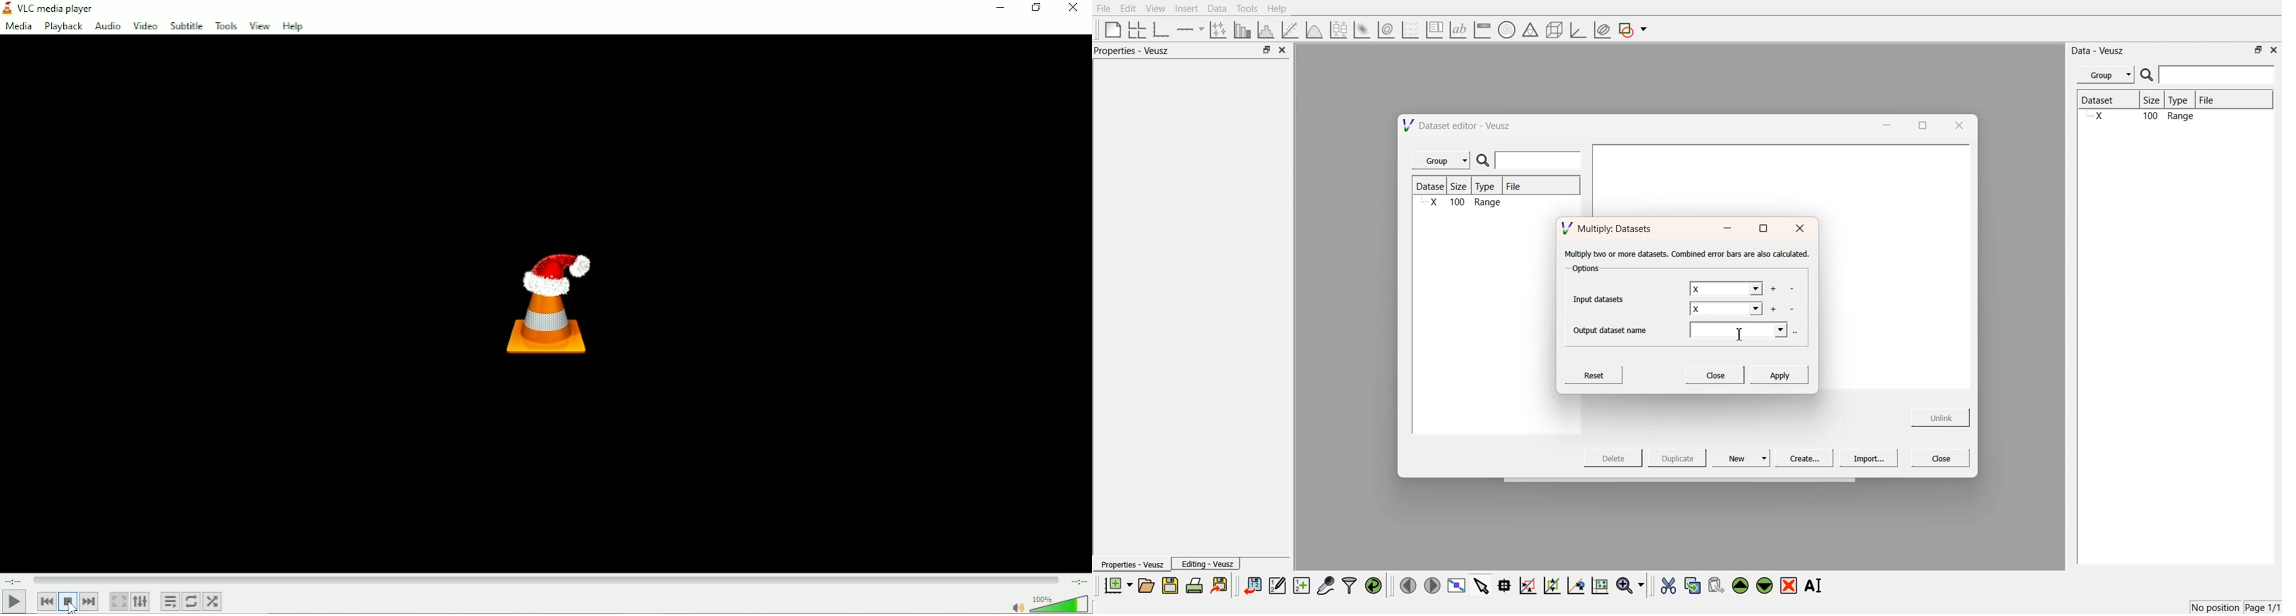 This screenshot has height=616, width=2296. Describe the element at coordinates (1104, 9) in the screenshot. I see `File` at that location.